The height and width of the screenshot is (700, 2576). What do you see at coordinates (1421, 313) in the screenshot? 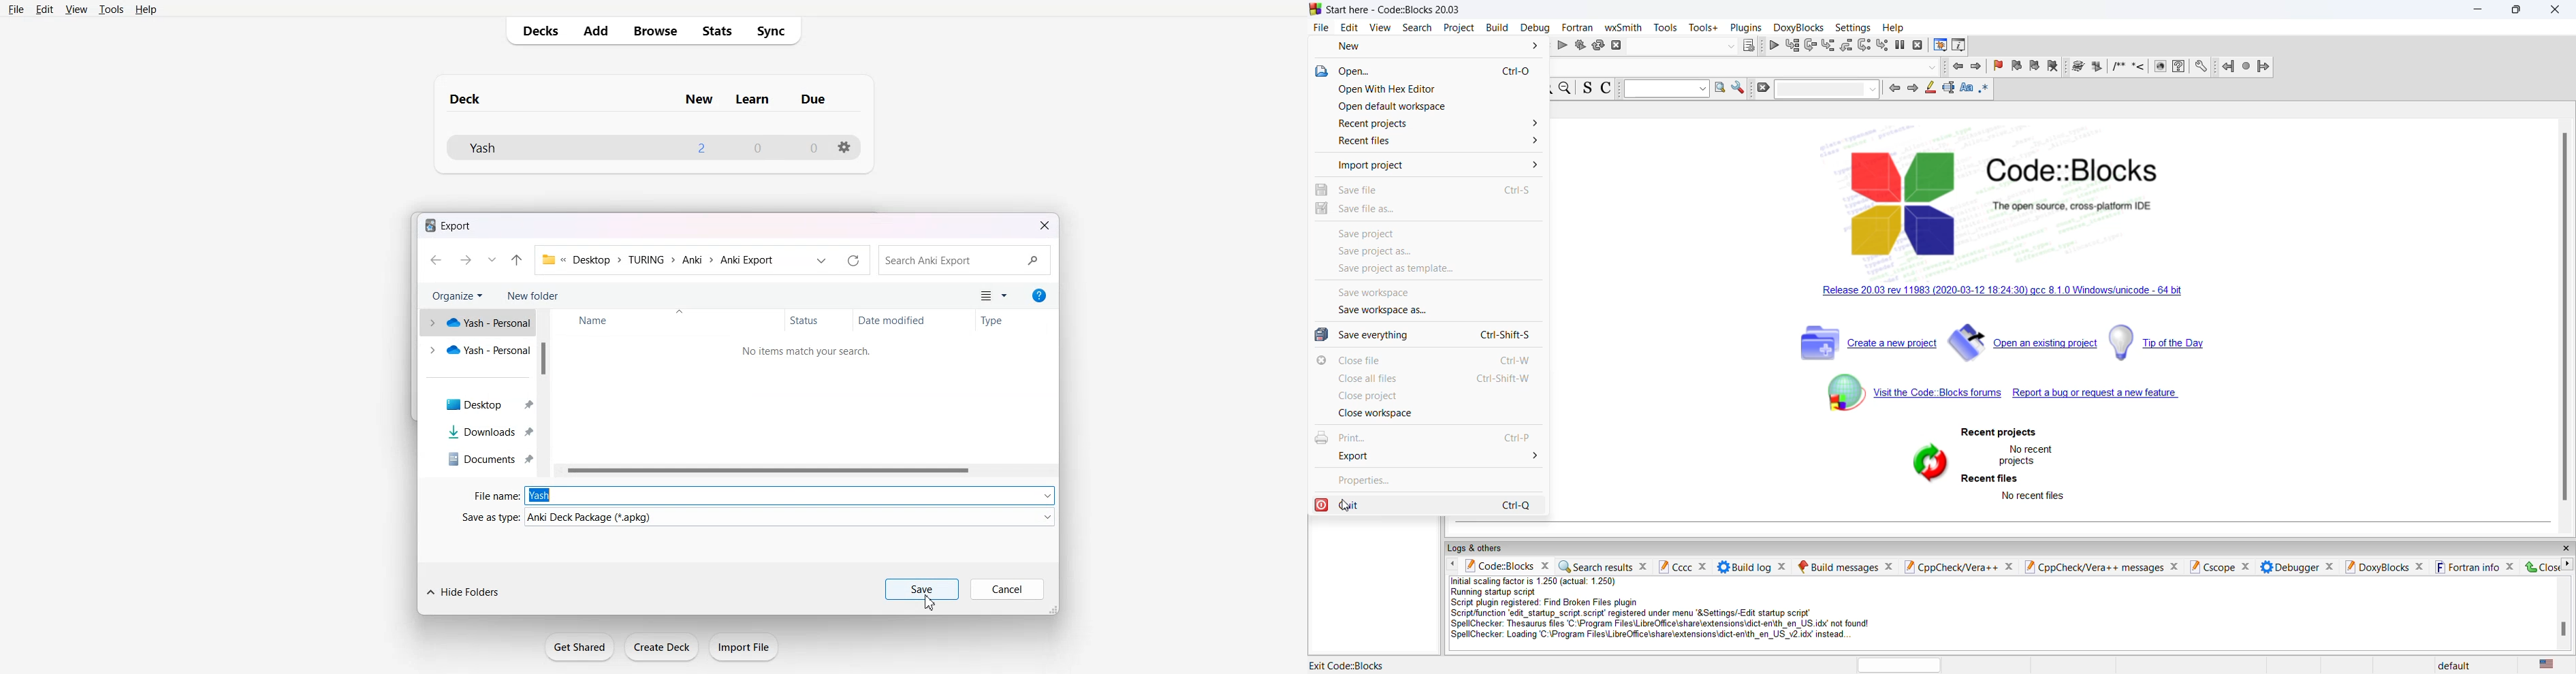
I see `save workplace as` at bounding box center [1421, 313].